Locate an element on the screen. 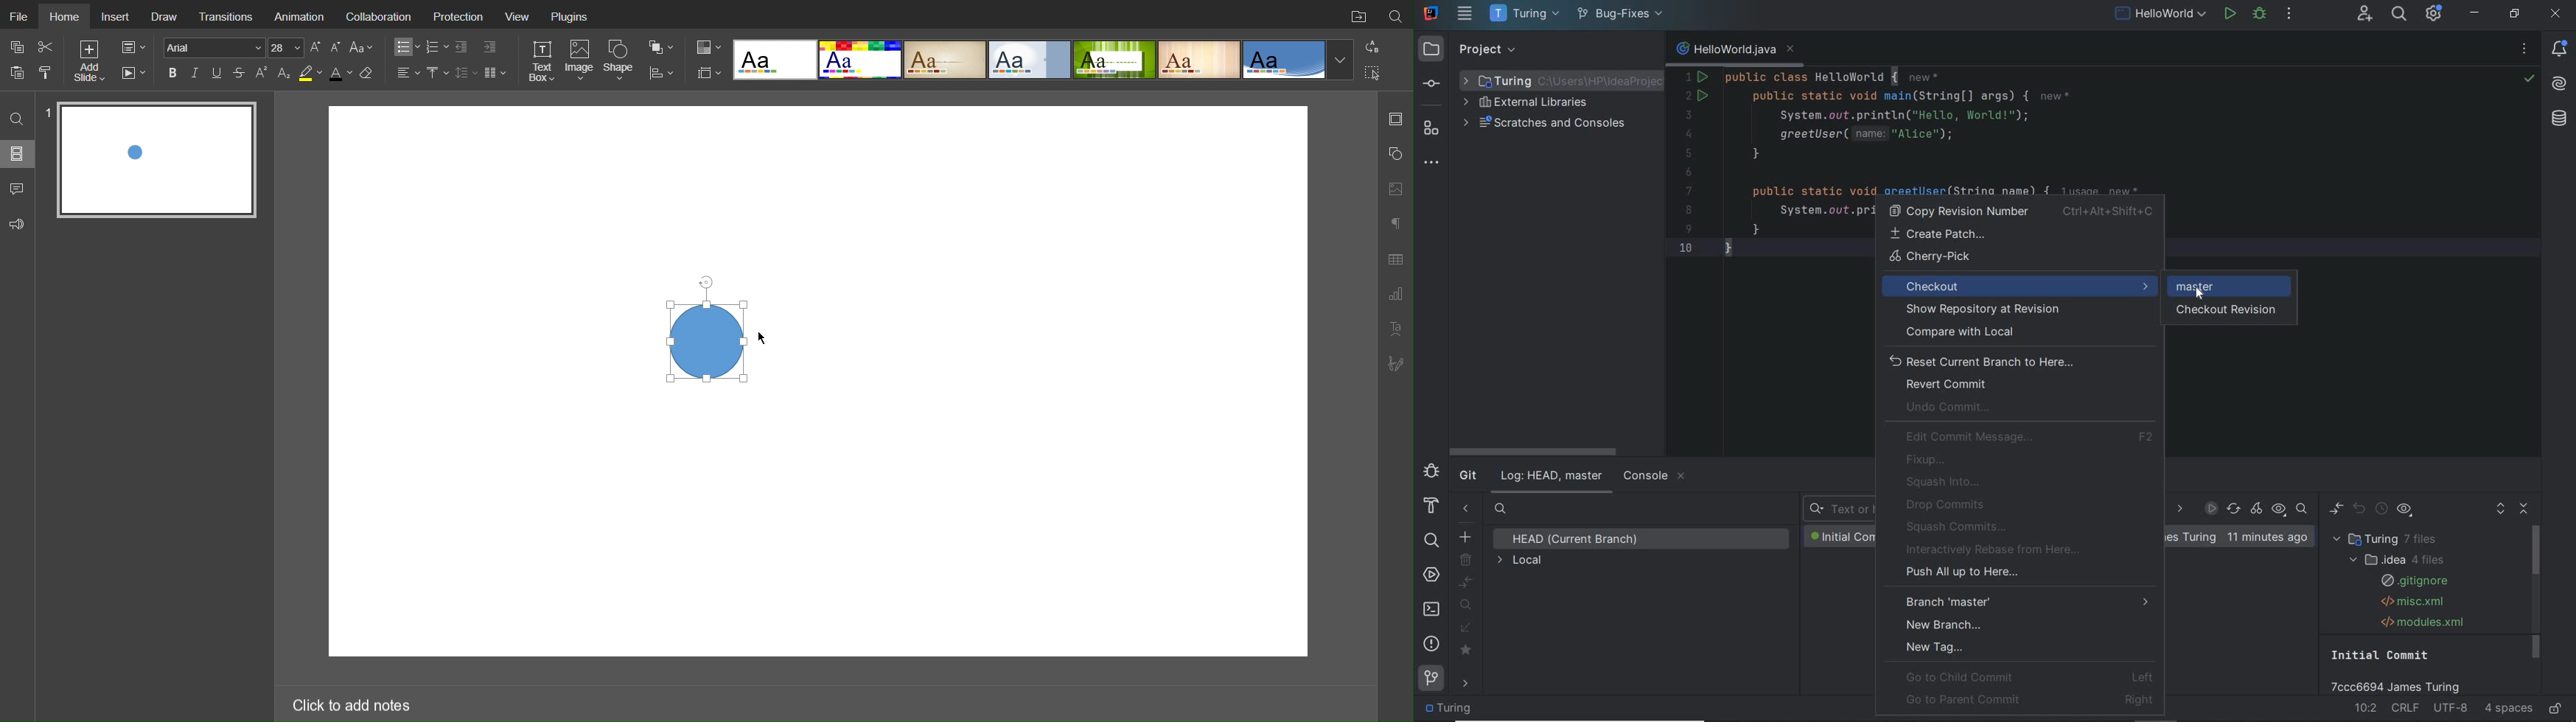 The width and height of the screenshot is (2576, 728). Slides is located at coordinates (18, 153).